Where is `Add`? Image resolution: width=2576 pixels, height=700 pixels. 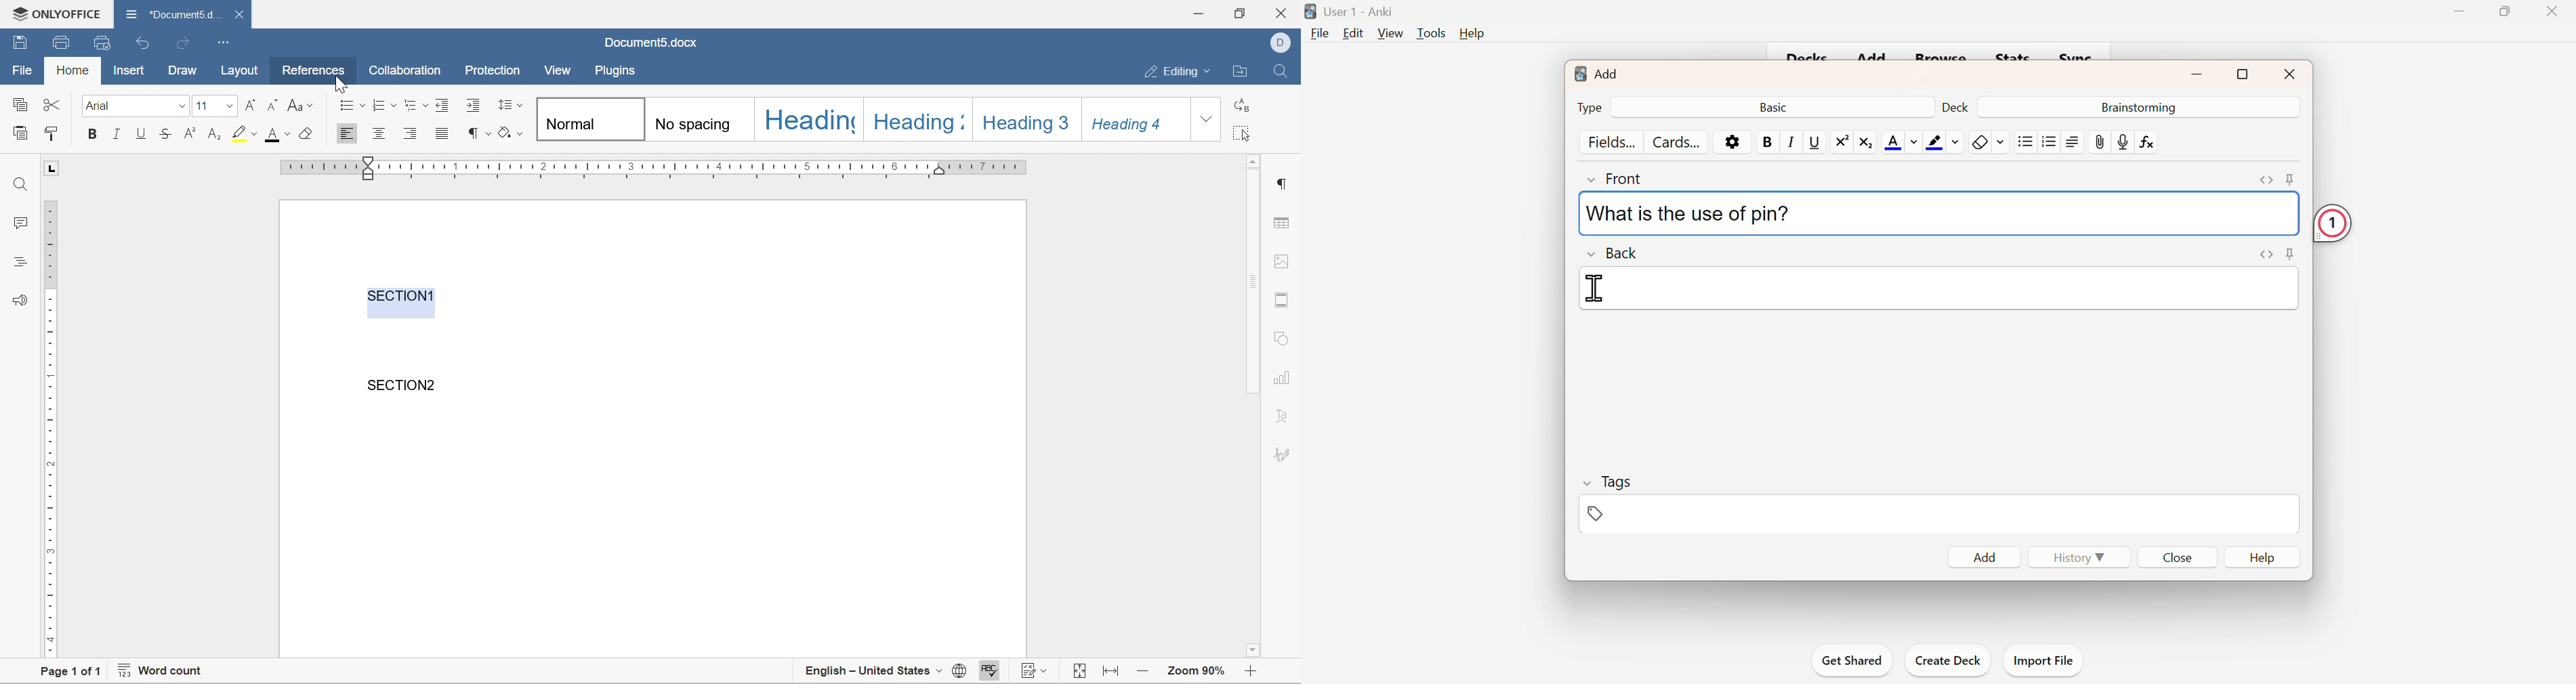 Add is located at coordinates (1985, 556).